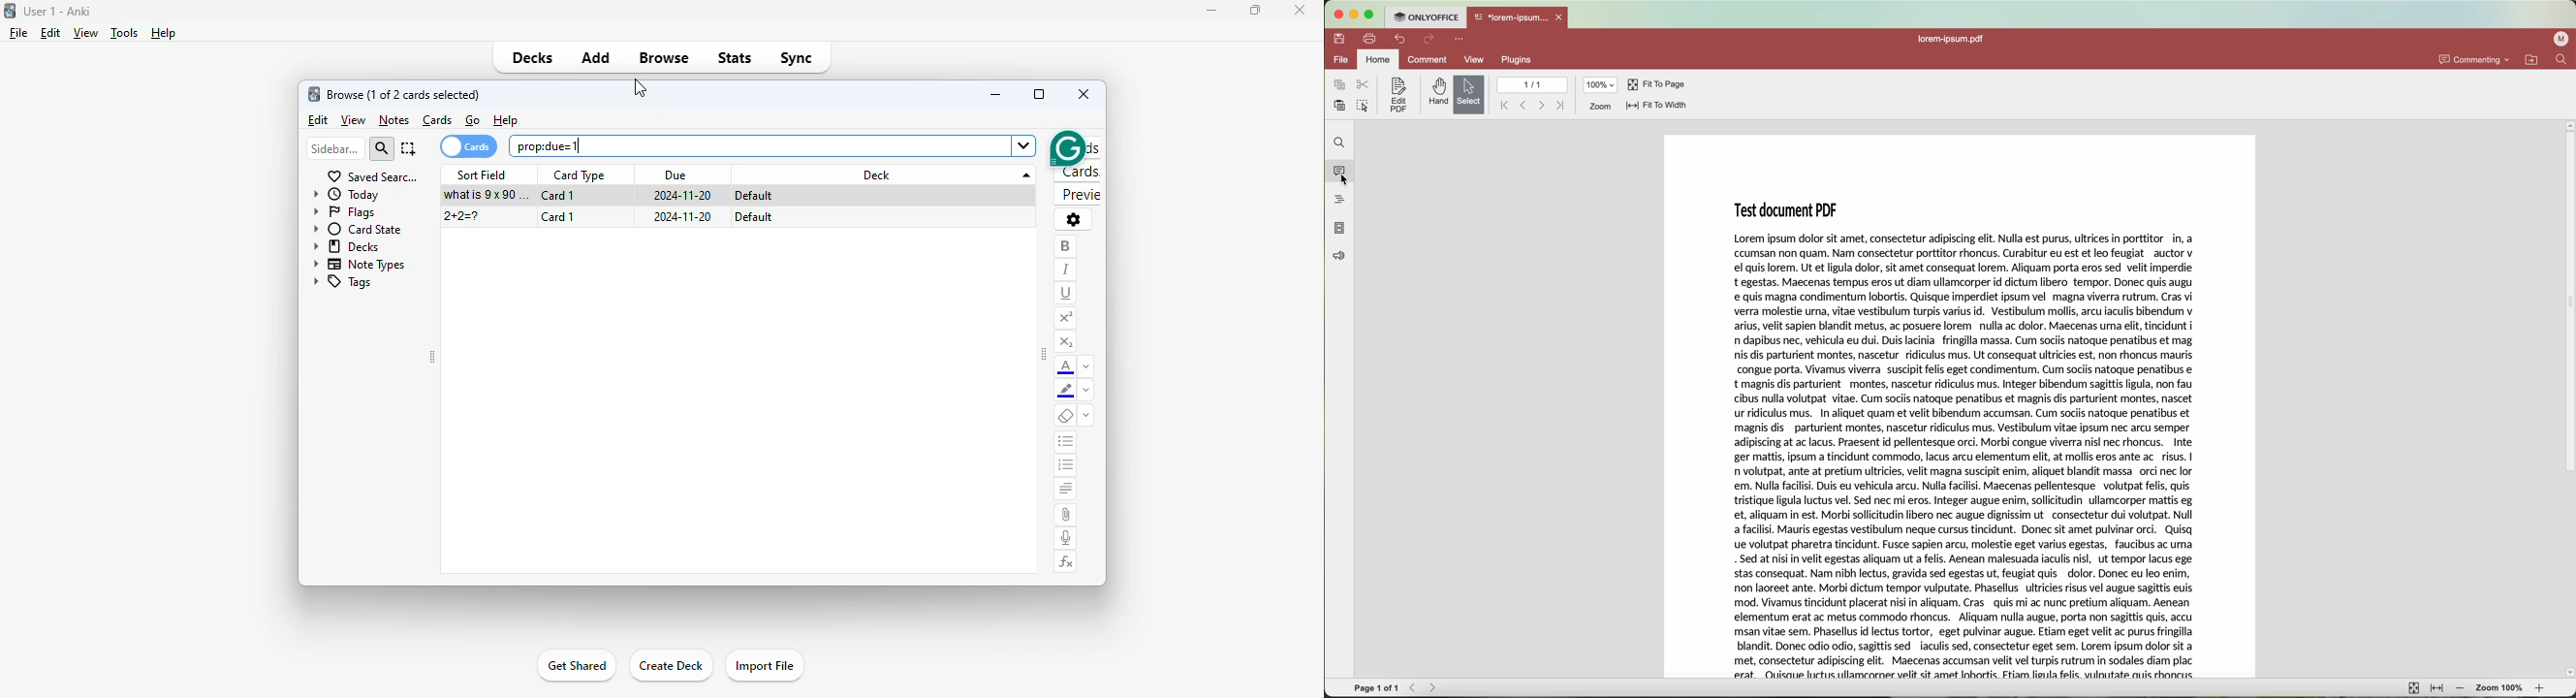 This screenshot has width=2576, height=700. Describe the element at coordinates (354, 119) in the screenshot. I see `view` at that location.